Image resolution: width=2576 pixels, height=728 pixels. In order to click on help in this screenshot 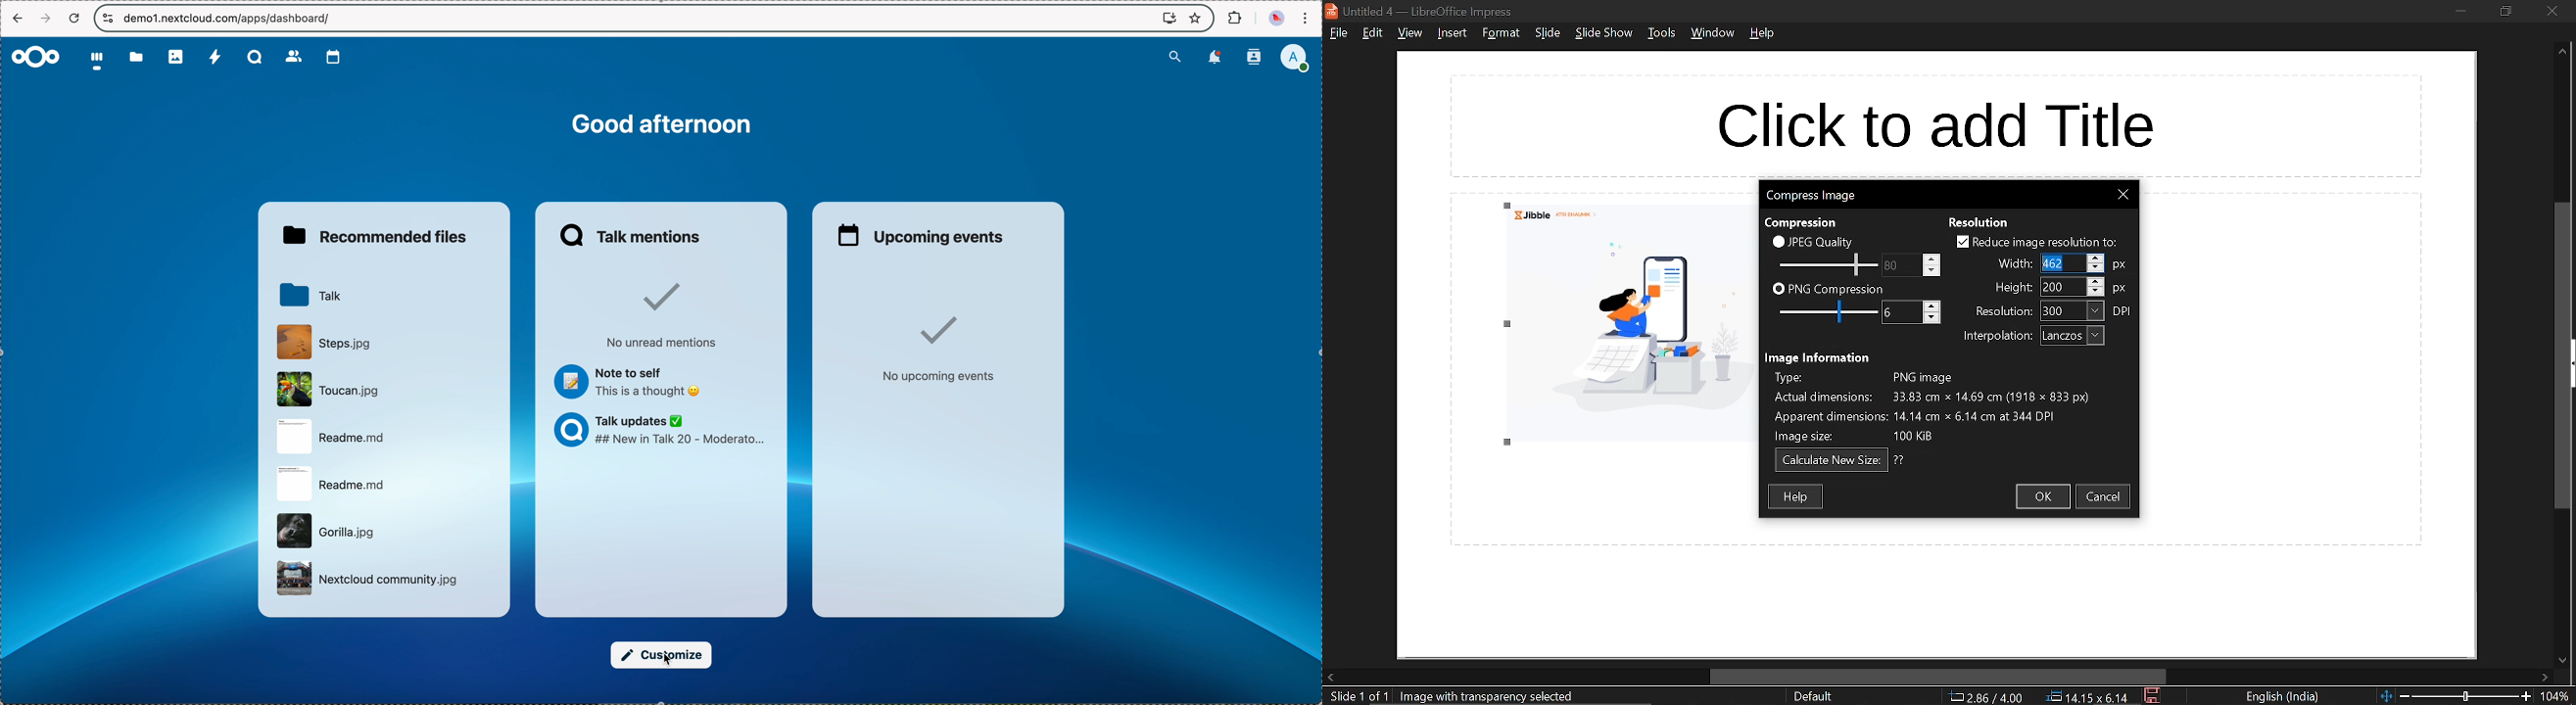, I will do `click(1797, 495)`.